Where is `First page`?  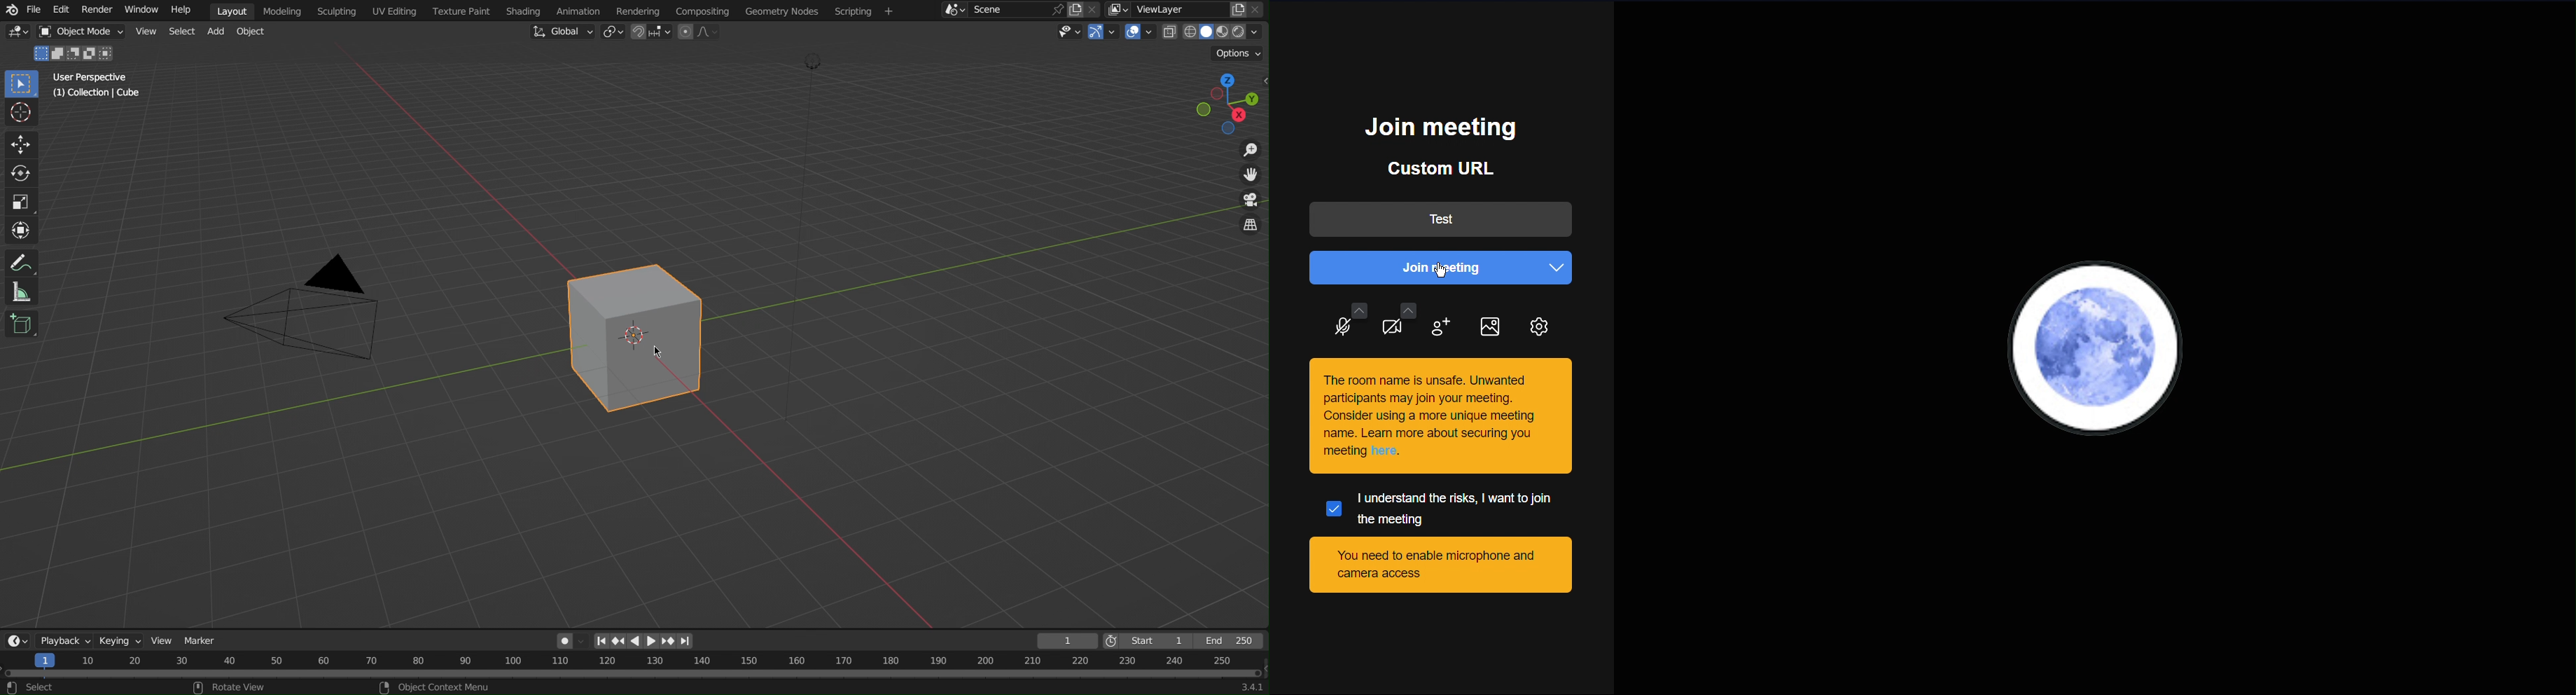
First page is located at coordinates (600, 641).